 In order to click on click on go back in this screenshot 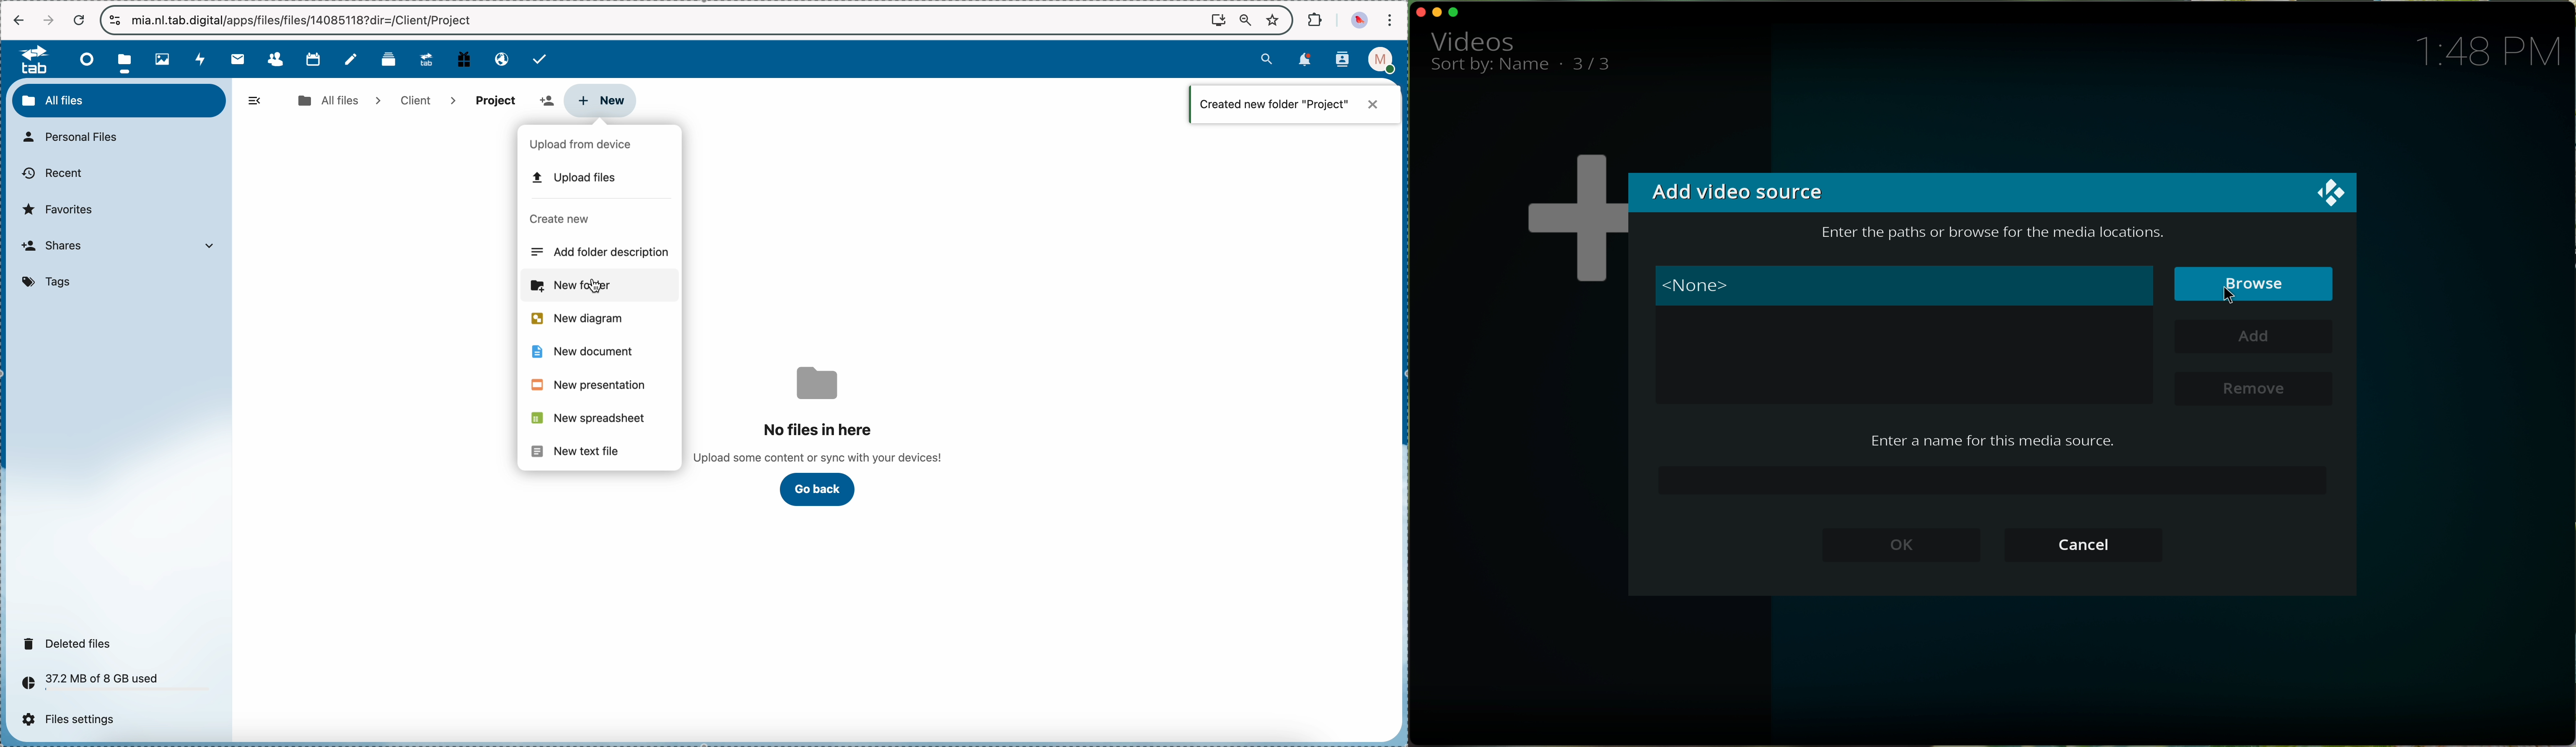, I will do `click(818, 489)`.